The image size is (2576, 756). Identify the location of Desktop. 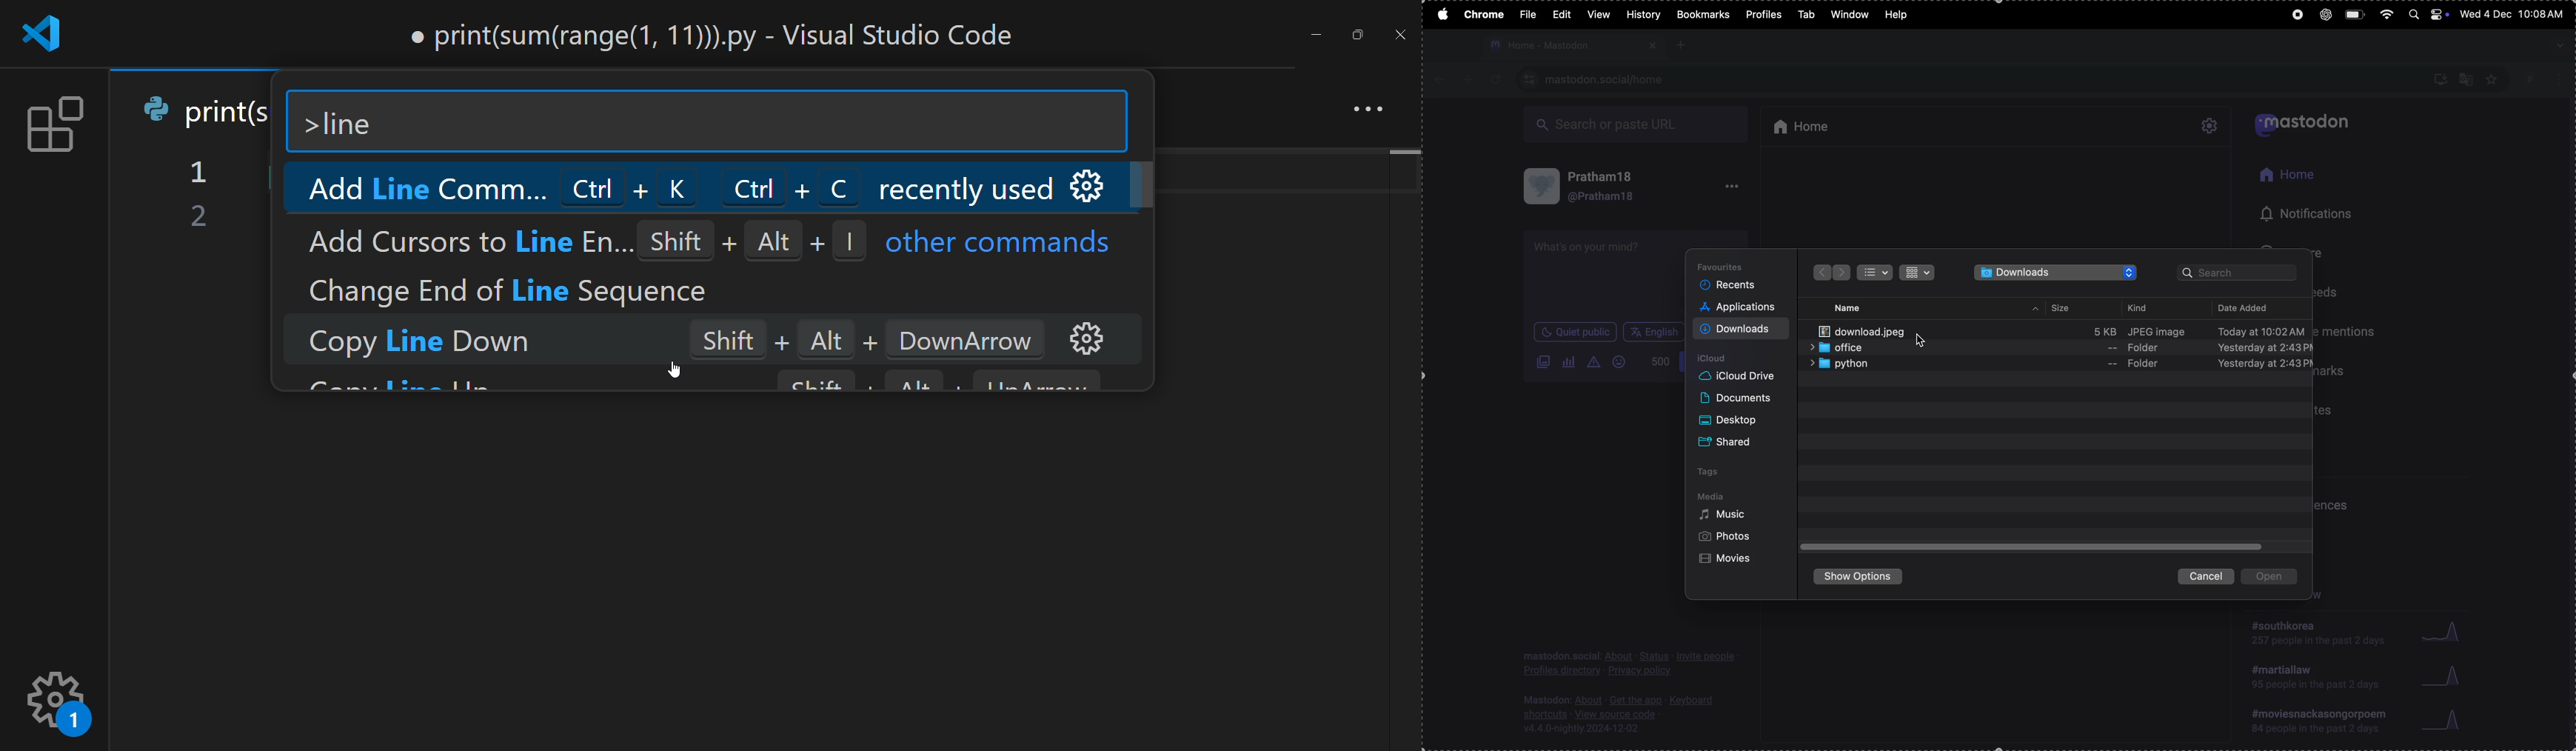
(1733, 418).